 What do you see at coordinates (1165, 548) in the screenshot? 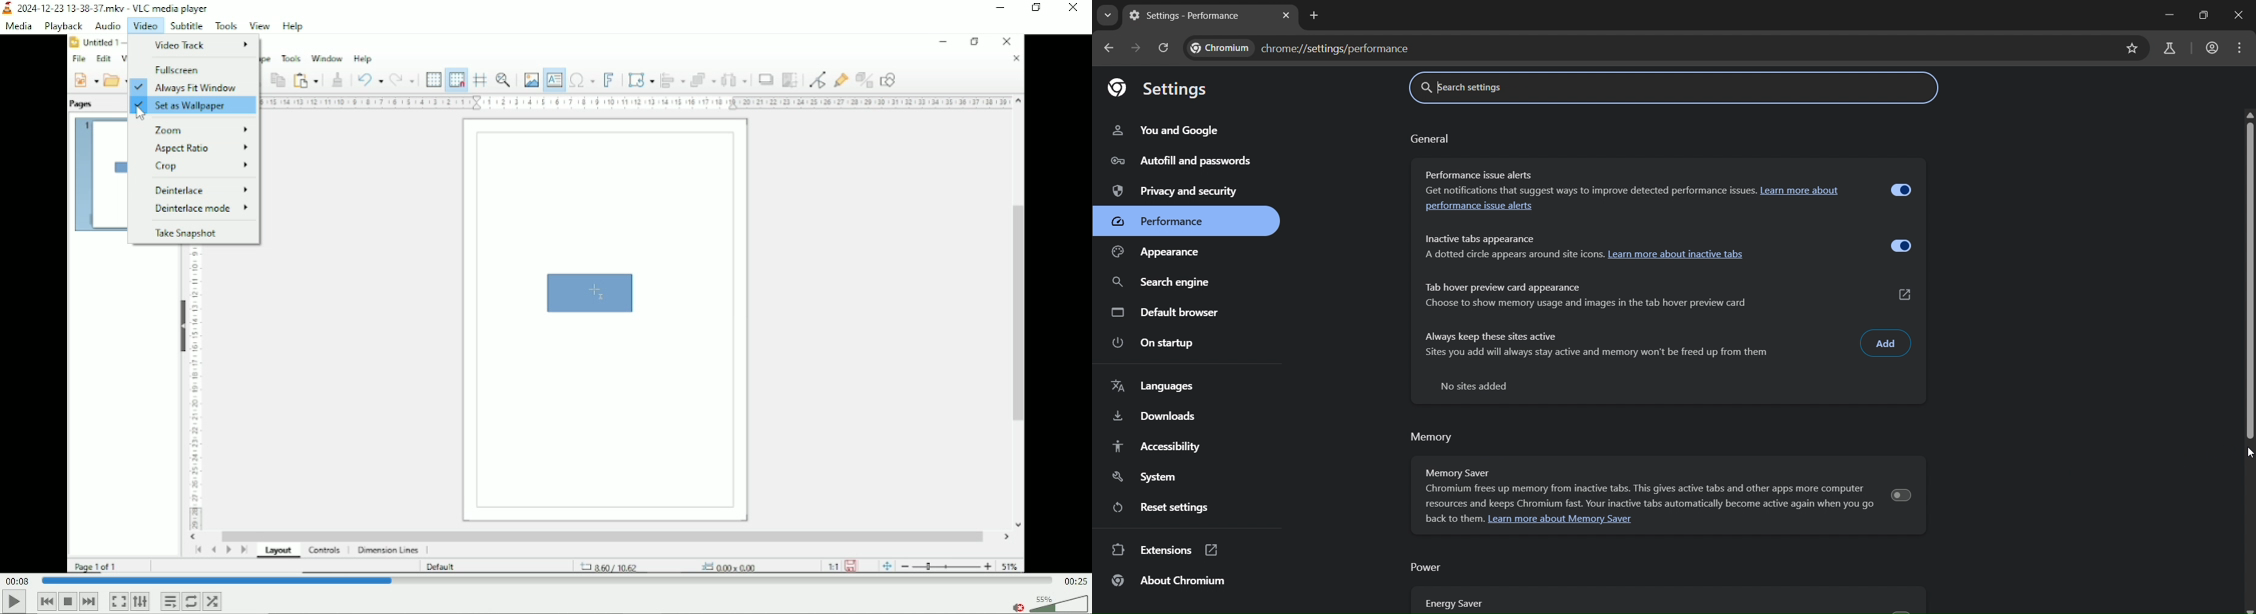
I see `extensions` at bounding box center [1165, 548].